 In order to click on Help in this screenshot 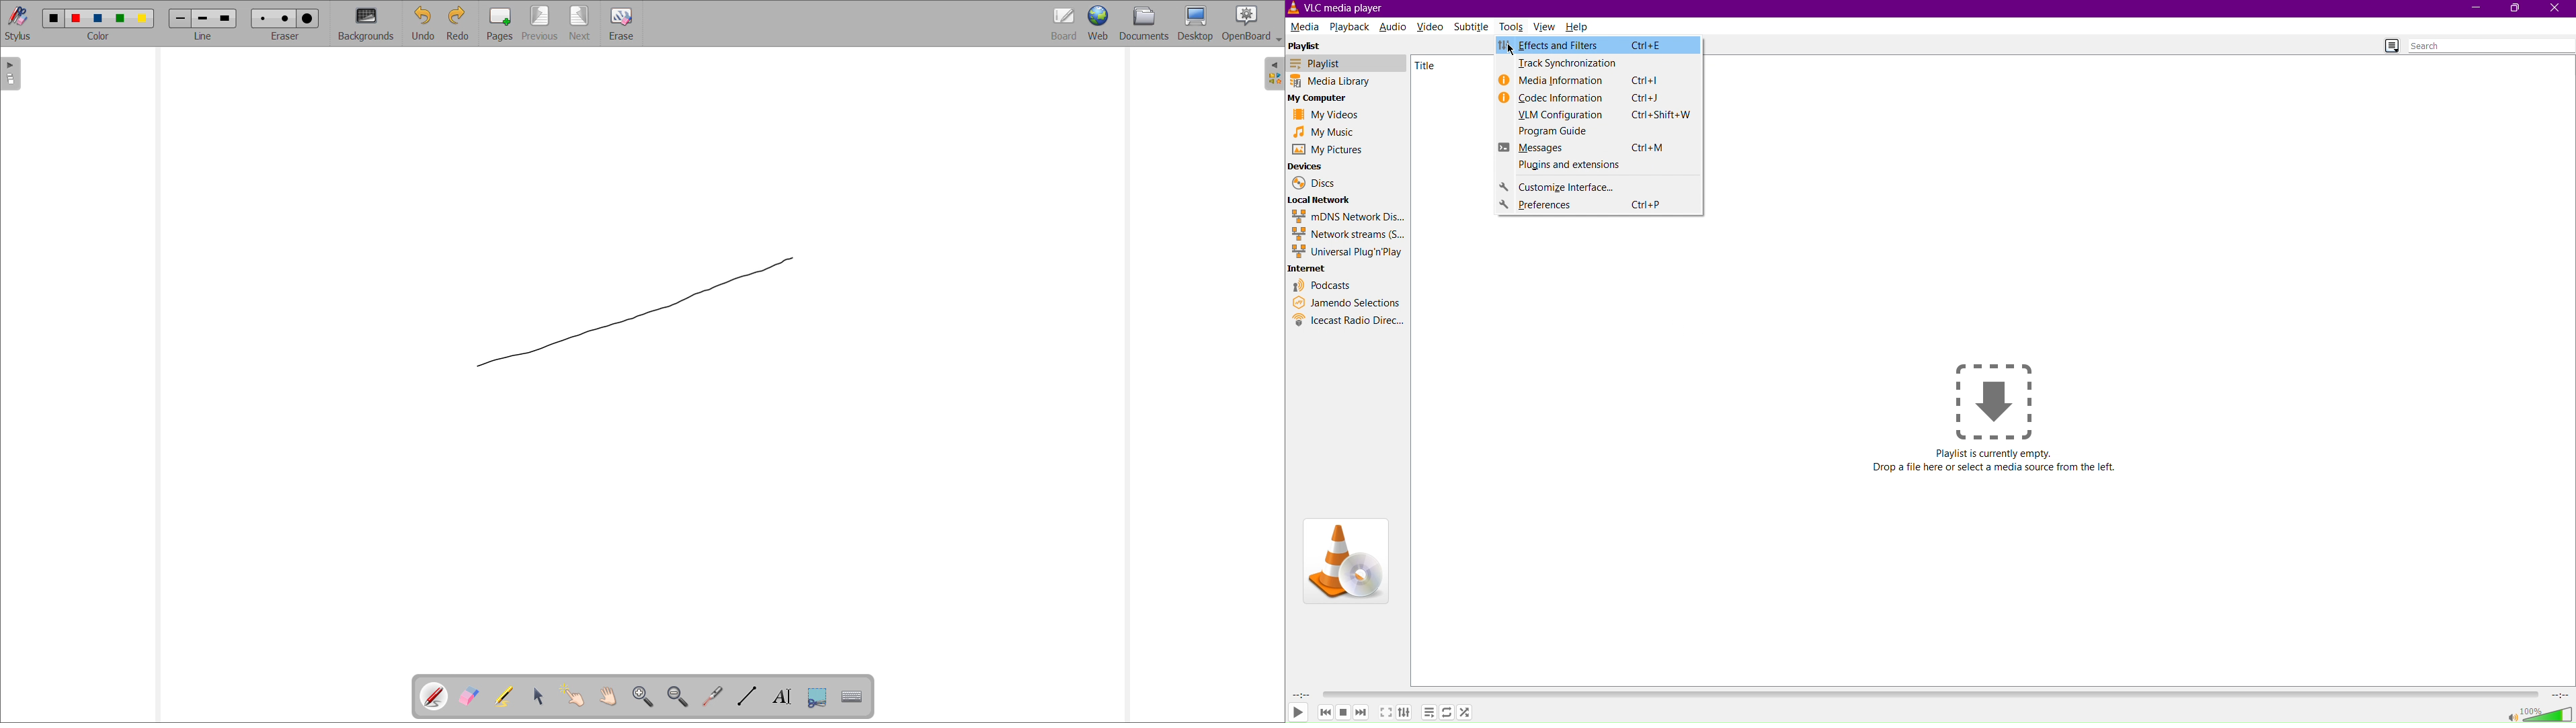, I will do `click(1578, 26)`.